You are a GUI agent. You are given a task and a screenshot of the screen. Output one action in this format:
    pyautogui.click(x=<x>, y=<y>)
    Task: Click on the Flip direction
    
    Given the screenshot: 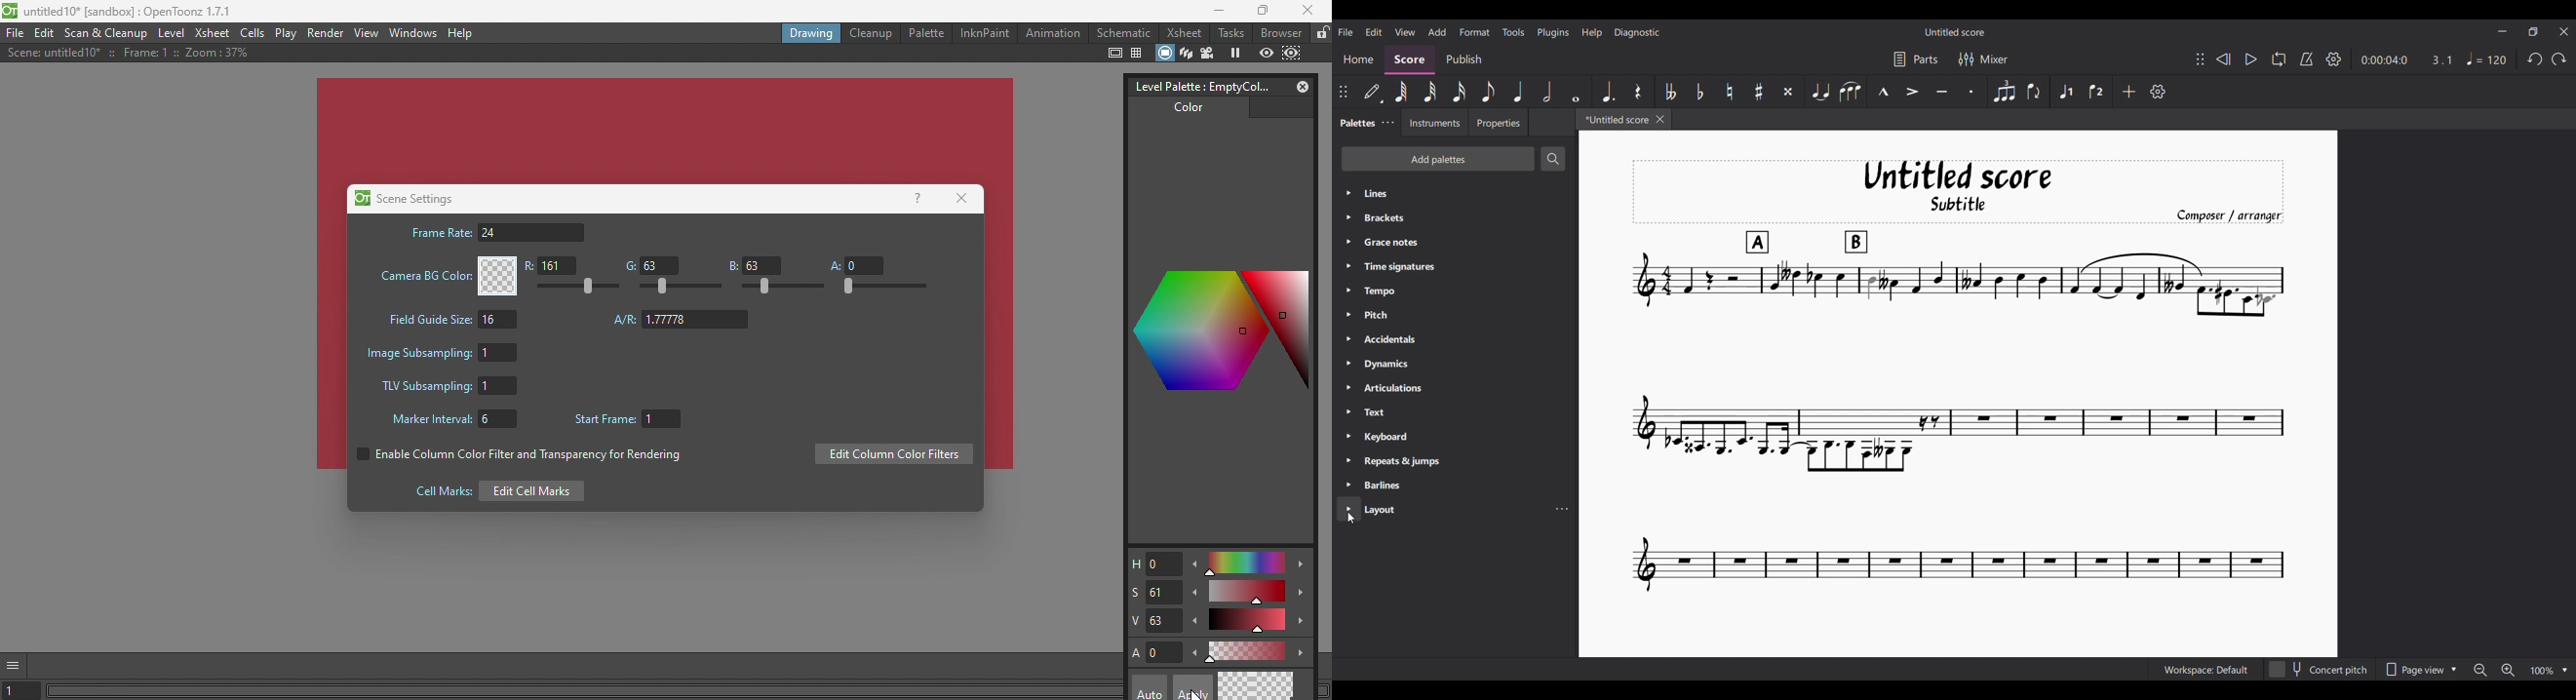 What is the action you would take?
    pyautogui.click(x=2035, y=91)
    